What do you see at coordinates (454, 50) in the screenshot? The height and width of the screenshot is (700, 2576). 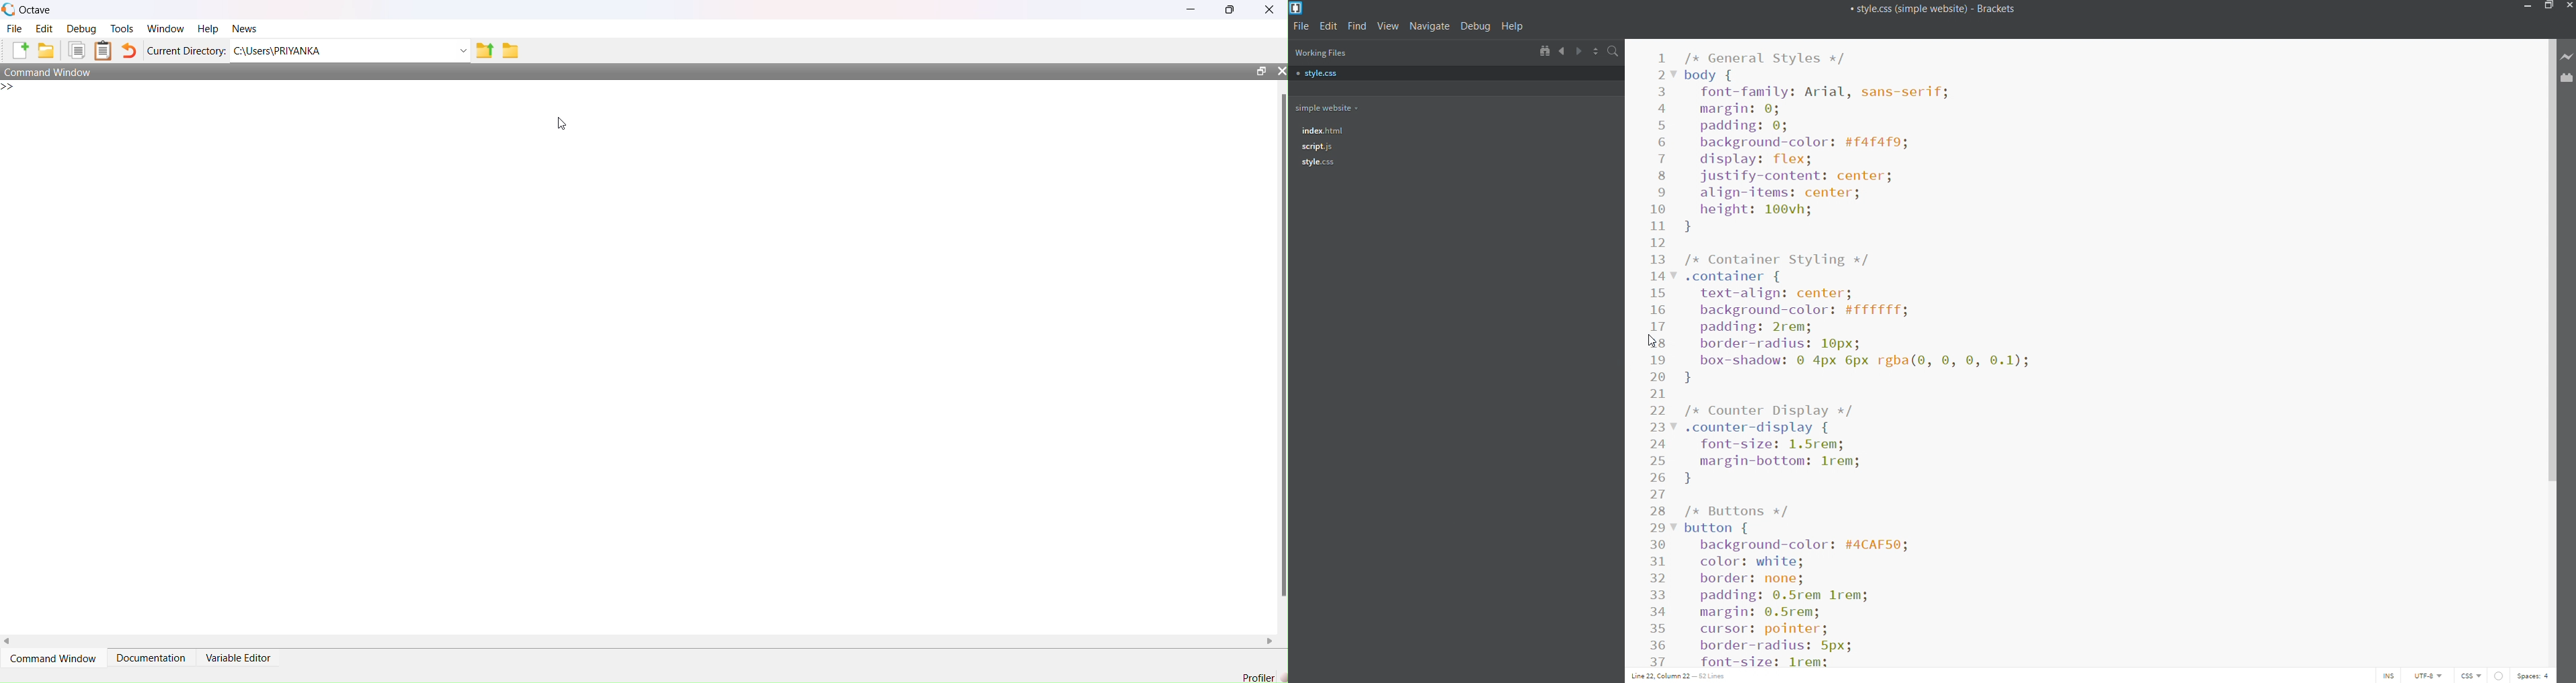 I see `dropdown` at bounding box center [454, 50].